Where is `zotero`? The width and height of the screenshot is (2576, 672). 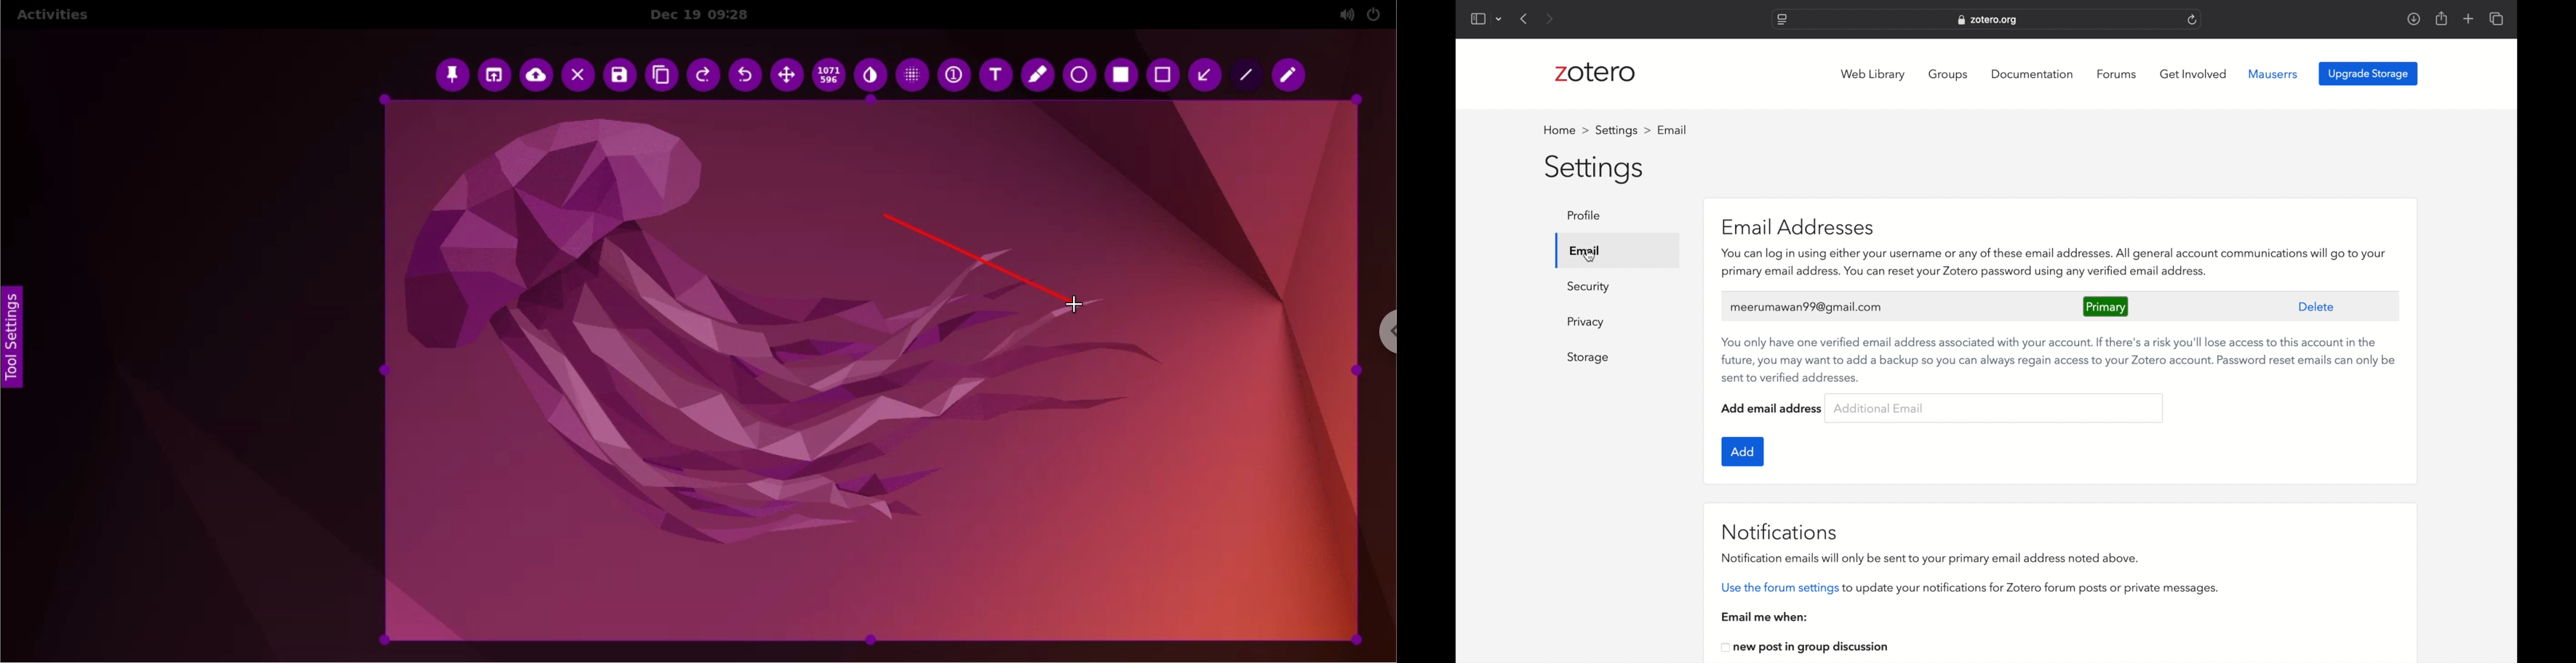 zotero is located at coordinates (1596, 72).